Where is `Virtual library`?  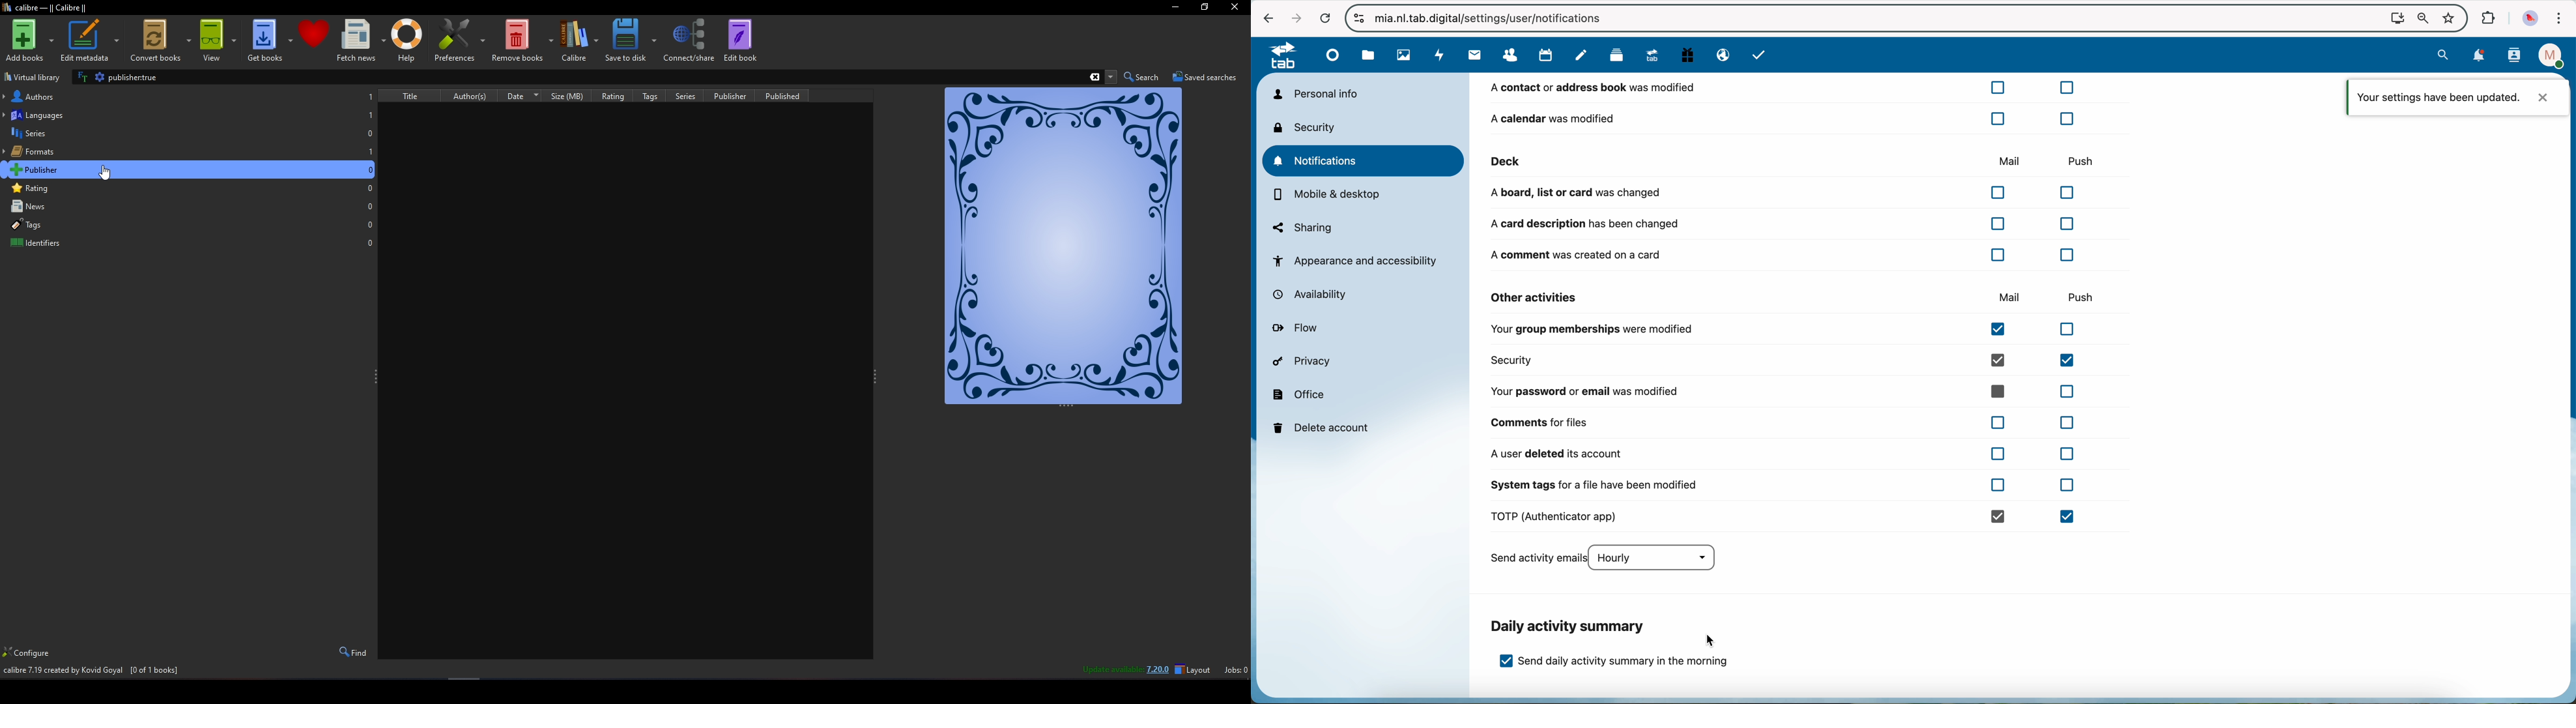
Virtual library is located at coordinates (34, 77).